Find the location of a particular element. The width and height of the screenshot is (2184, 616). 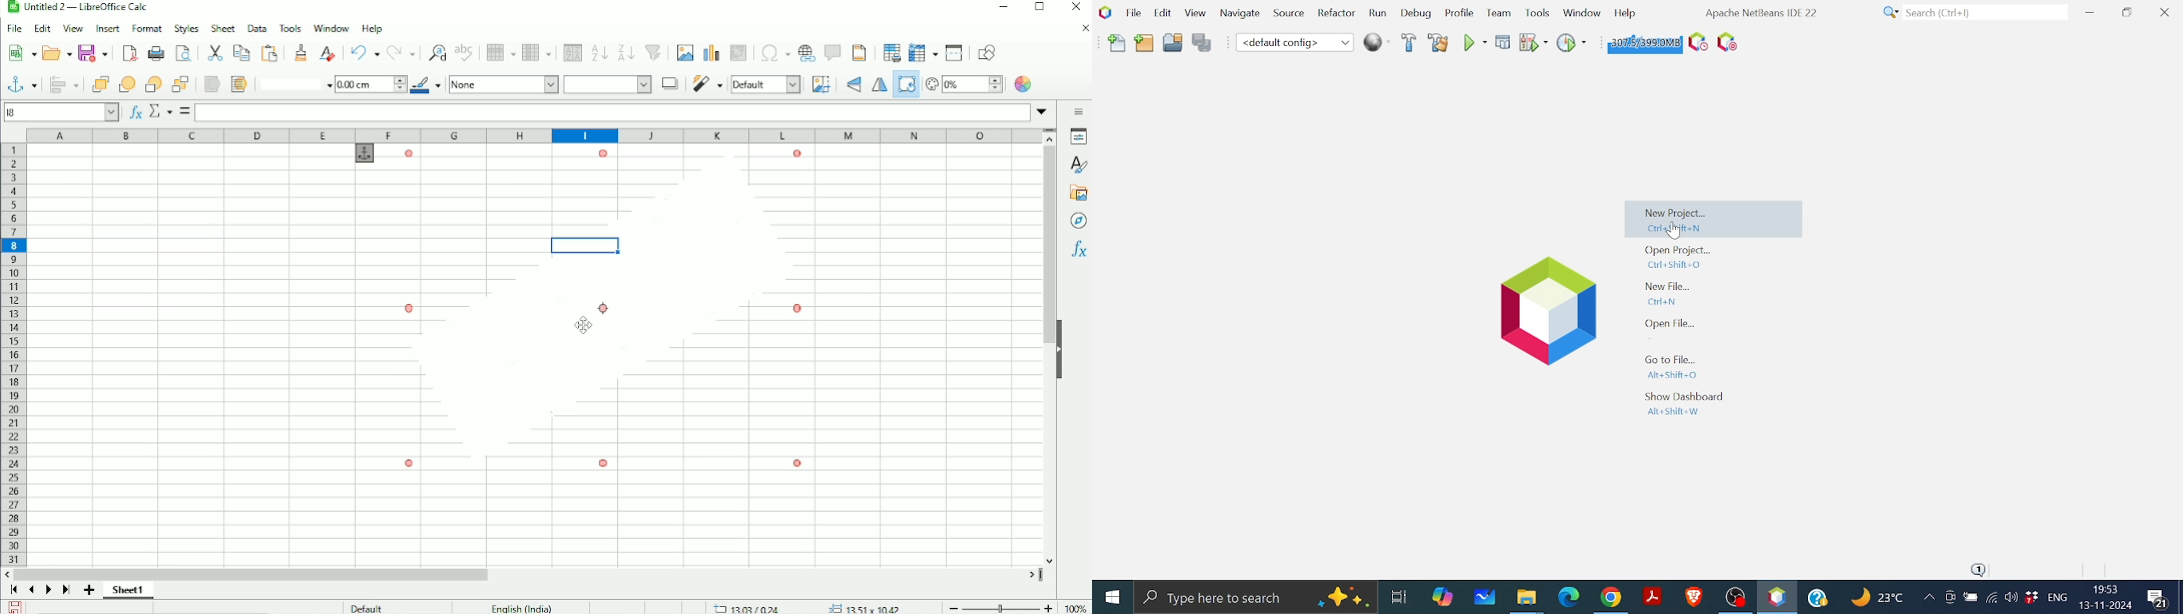

Formula is located at coordinates (184, 111).